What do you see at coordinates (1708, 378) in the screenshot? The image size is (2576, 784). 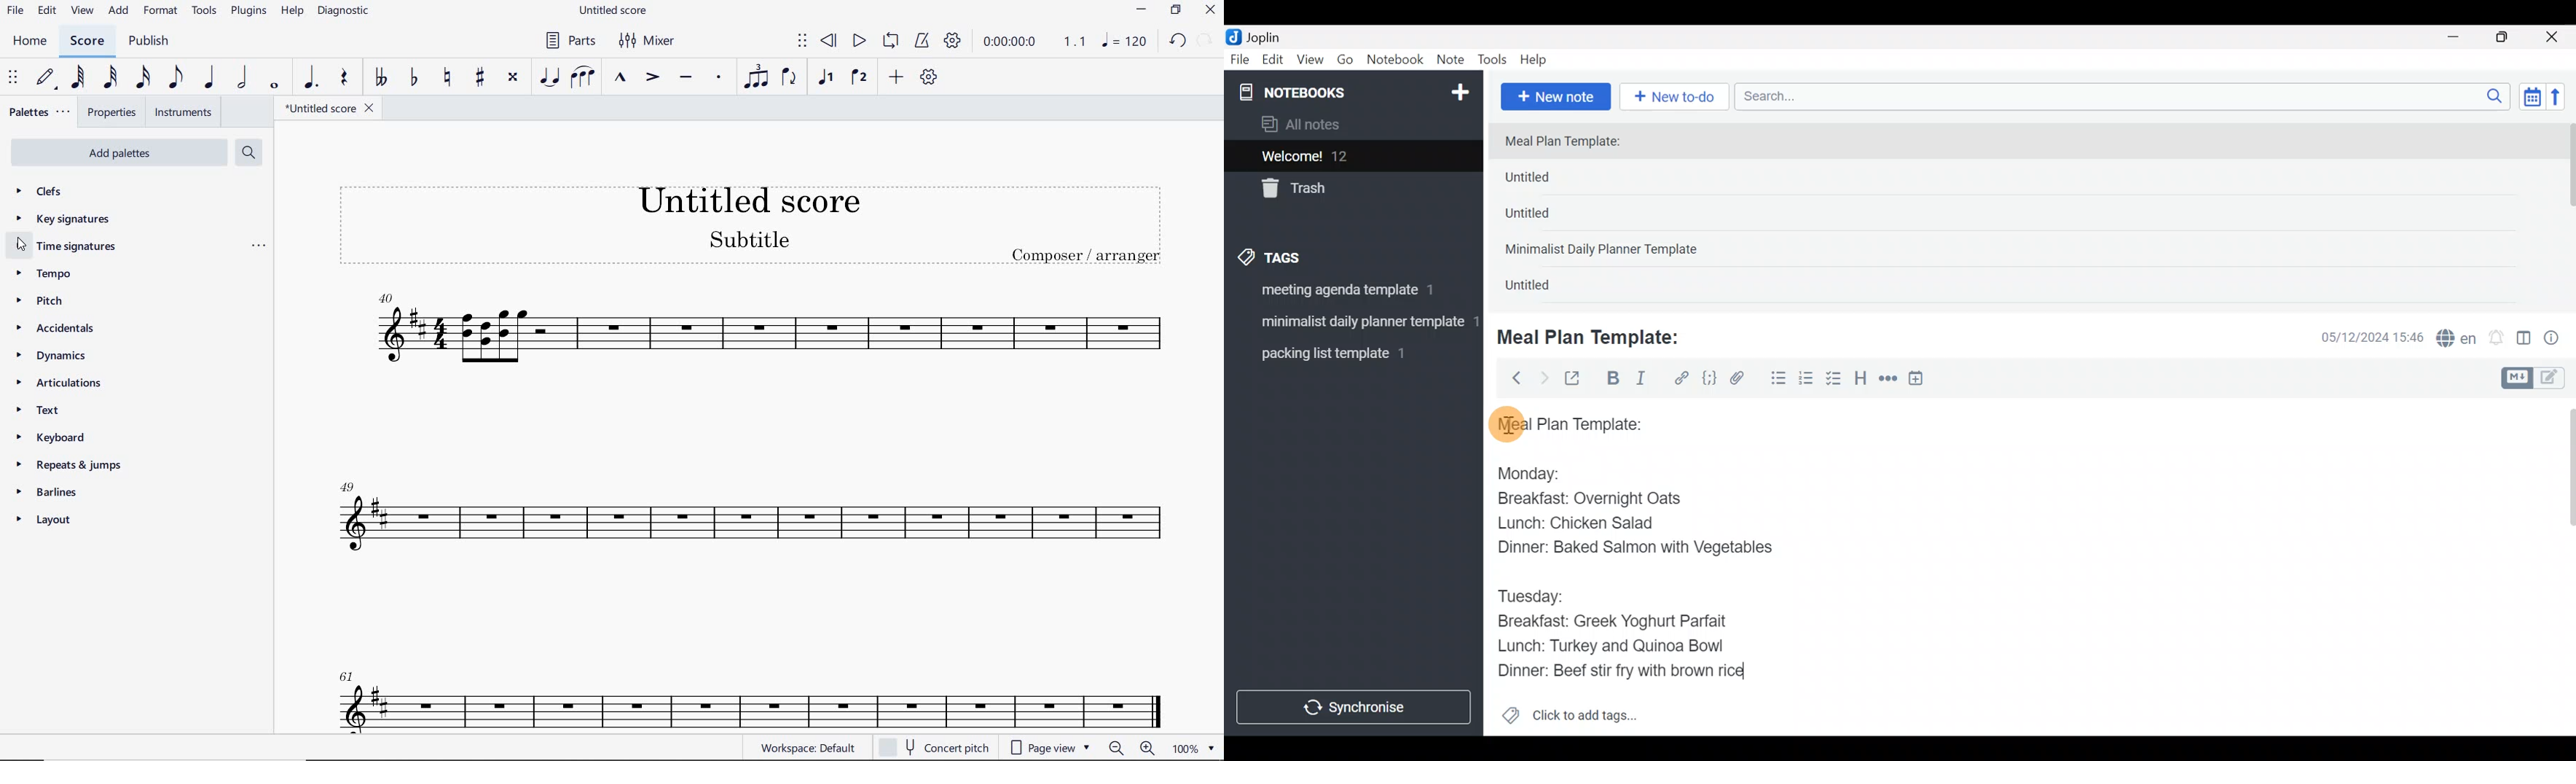 I see `Code` at bounding box center [1708, 378].